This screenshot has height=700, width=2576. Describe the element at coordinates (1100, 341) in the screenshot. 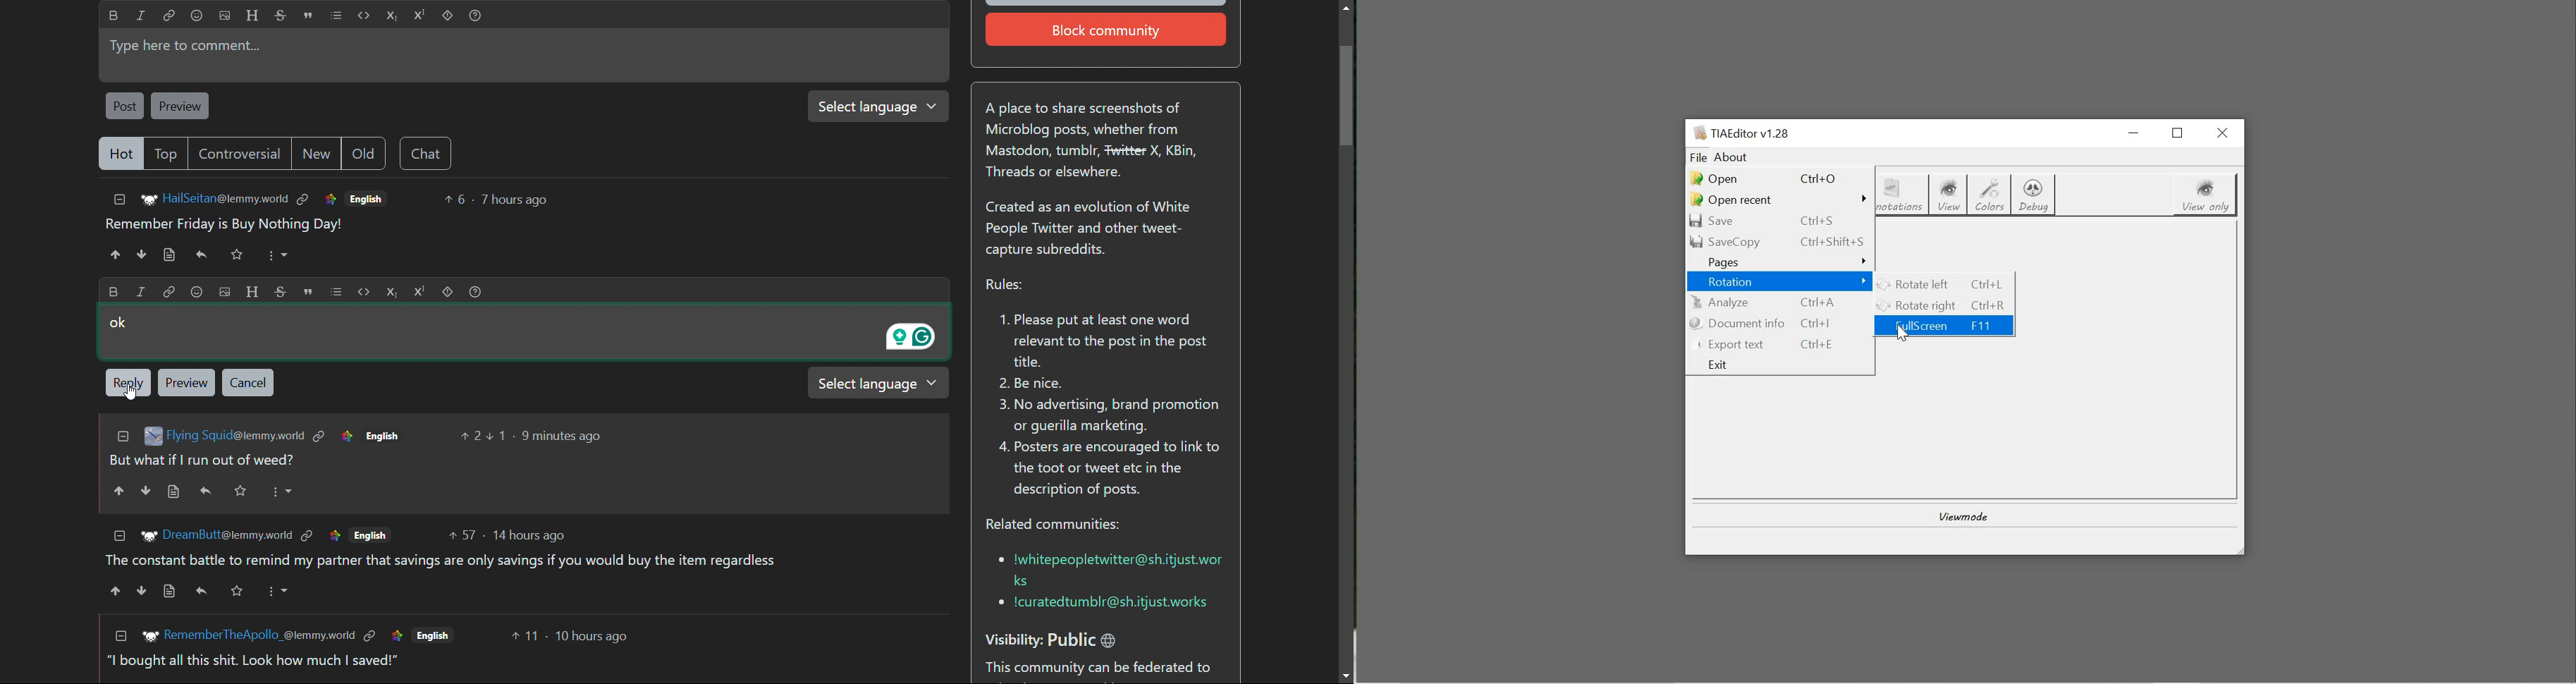

I see `1. Please put at least one word relevant to the post in the post title.` at that location.